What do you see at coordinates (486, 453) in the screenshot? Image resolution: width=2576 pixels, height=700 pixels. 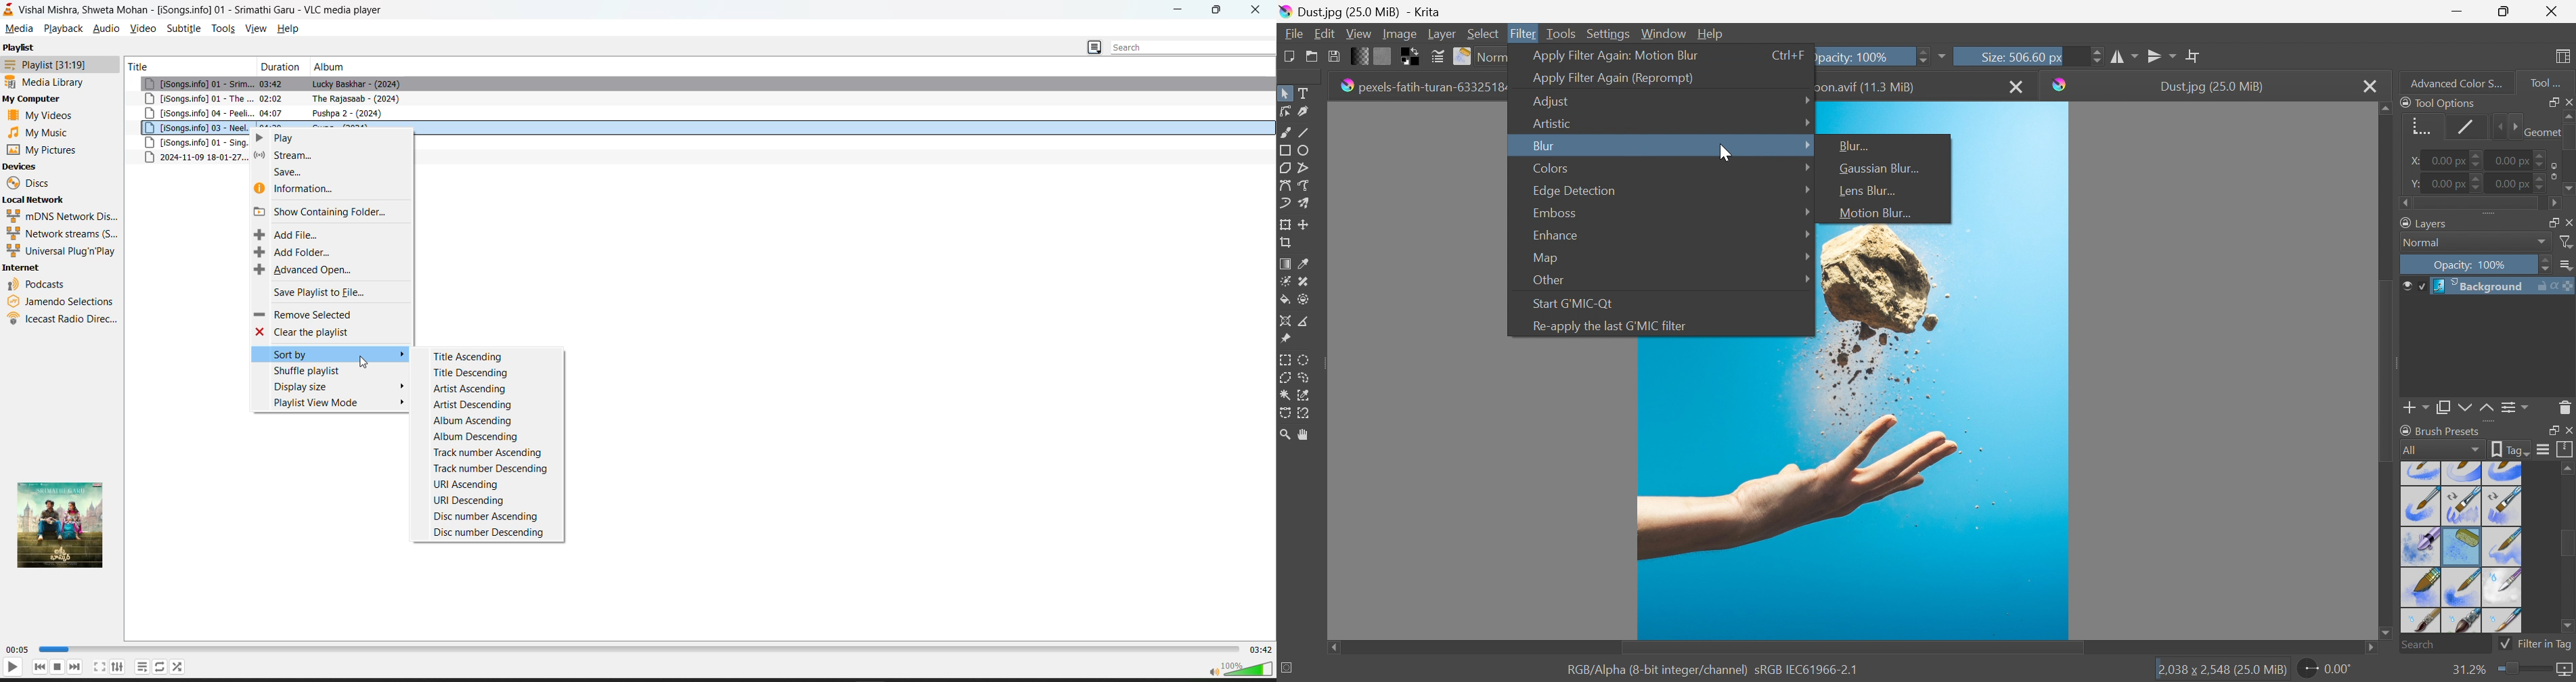 I see `track number ascending` at bounding box center [486, 453].